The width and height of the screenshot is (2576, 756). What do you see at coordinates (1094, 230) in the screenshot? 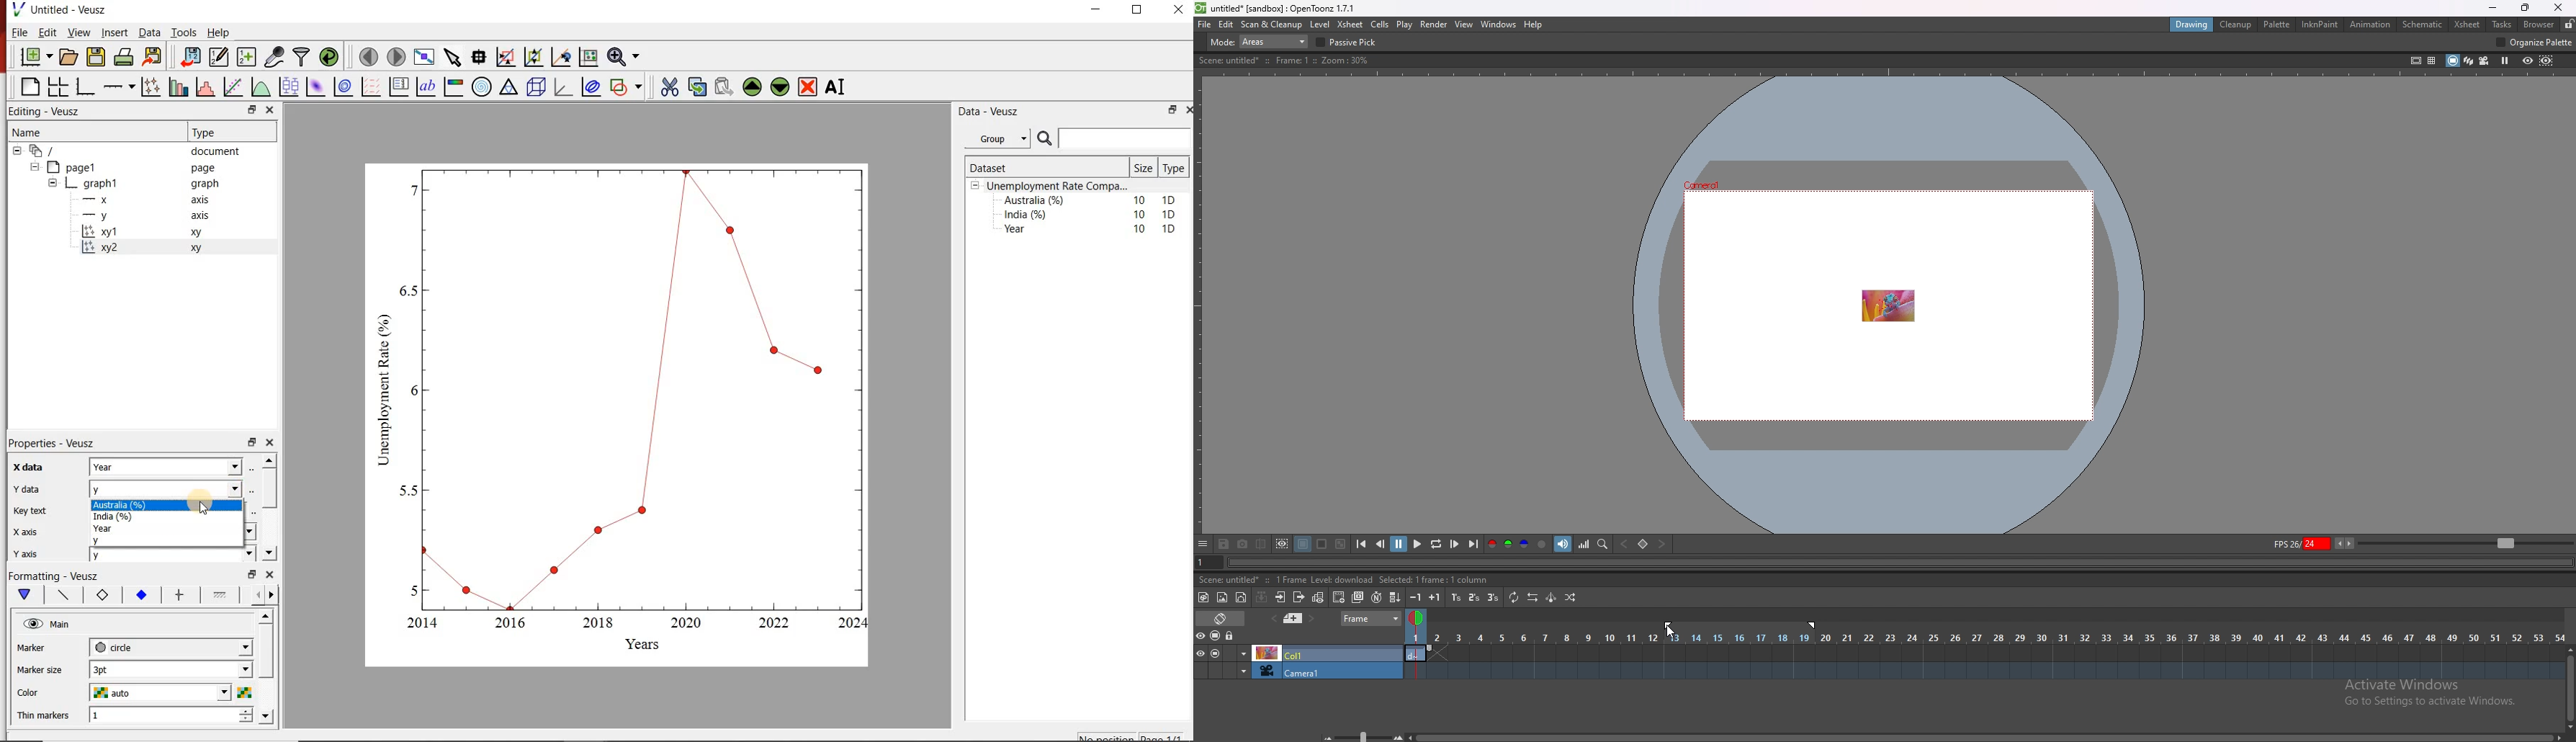
I see `Year 10 1D` at bounding box center [1094, 230].